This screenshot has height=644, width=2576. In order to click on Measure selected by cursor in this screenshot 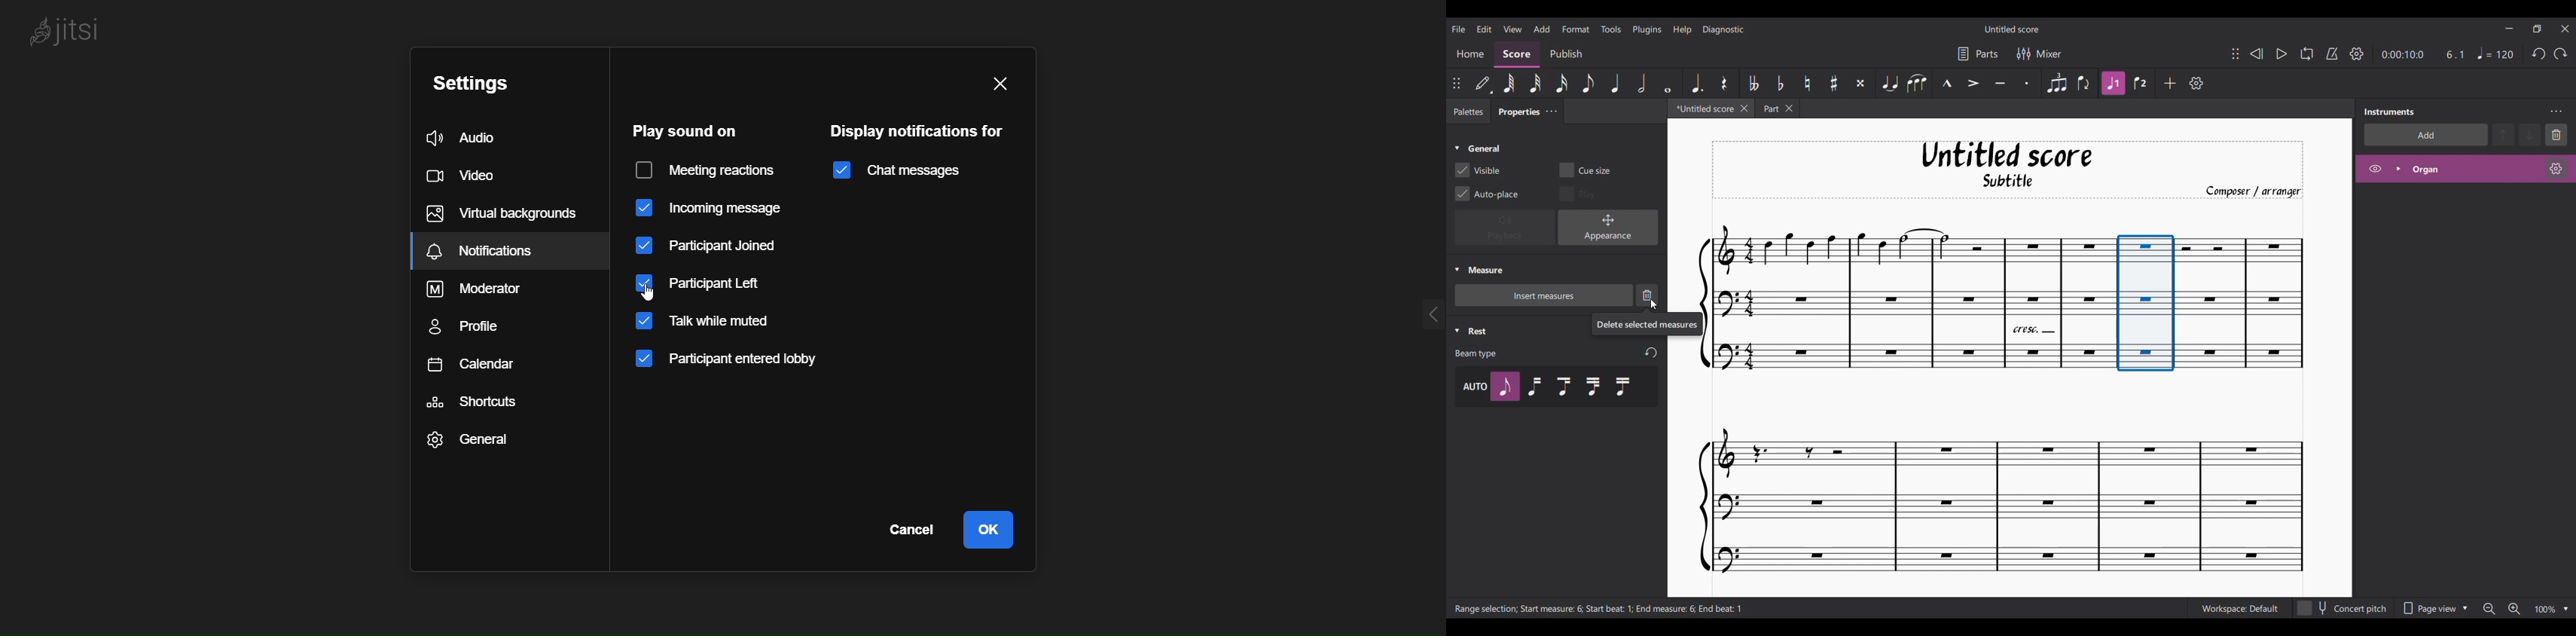, I will do `click(2146, 303)`.